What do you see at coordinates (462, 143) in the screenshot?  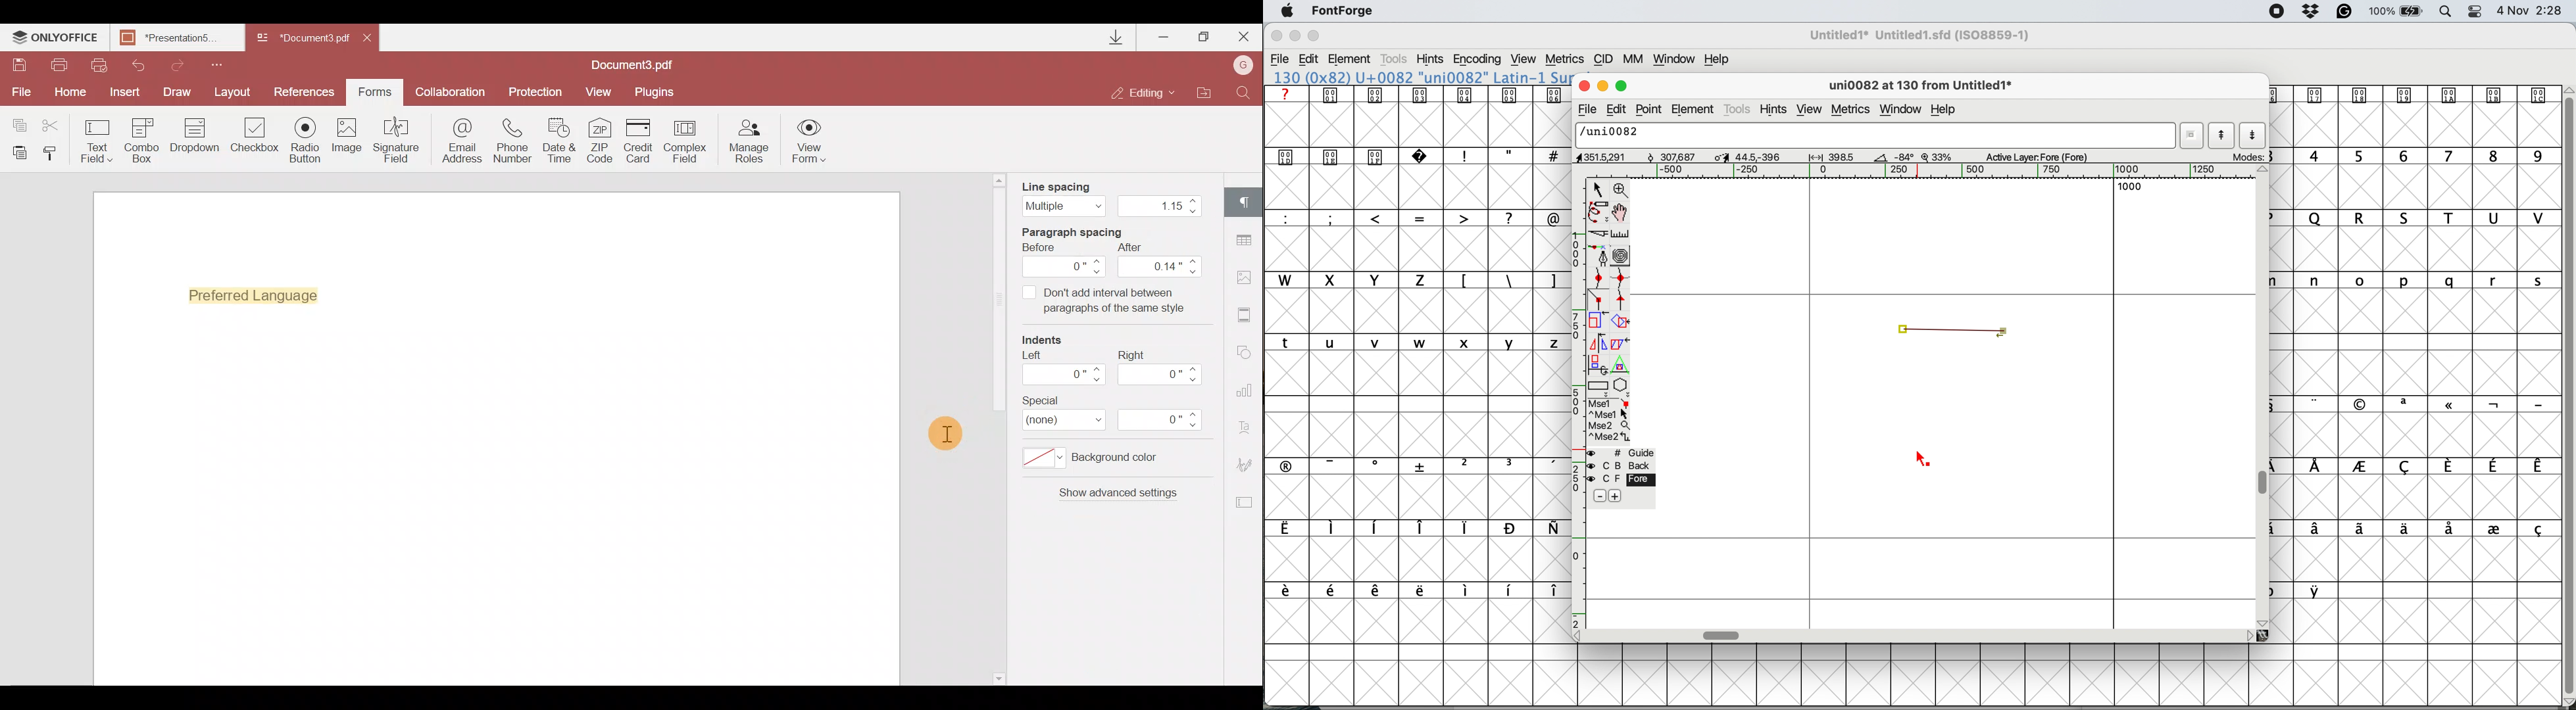 I see `Email address` at bounding box center [462, 143].